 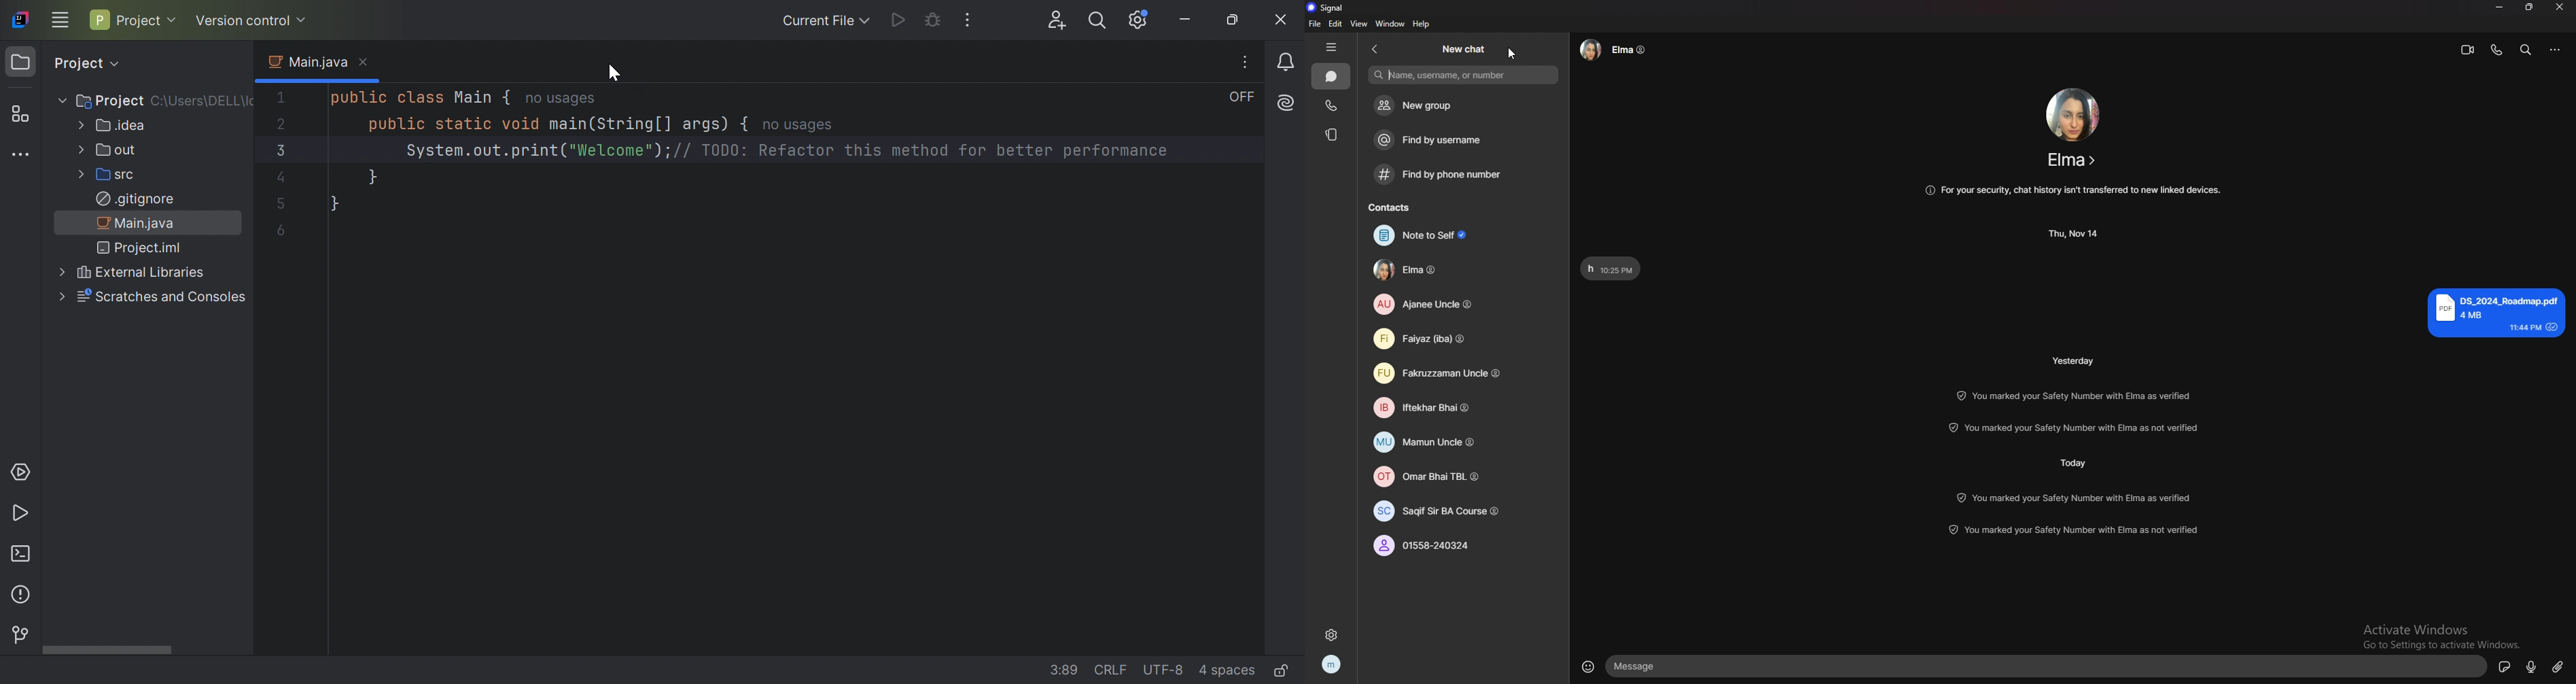 What do you see at coordinates (371, 177) in the screenshot?
I see `}` at bounding box center [371, 177].